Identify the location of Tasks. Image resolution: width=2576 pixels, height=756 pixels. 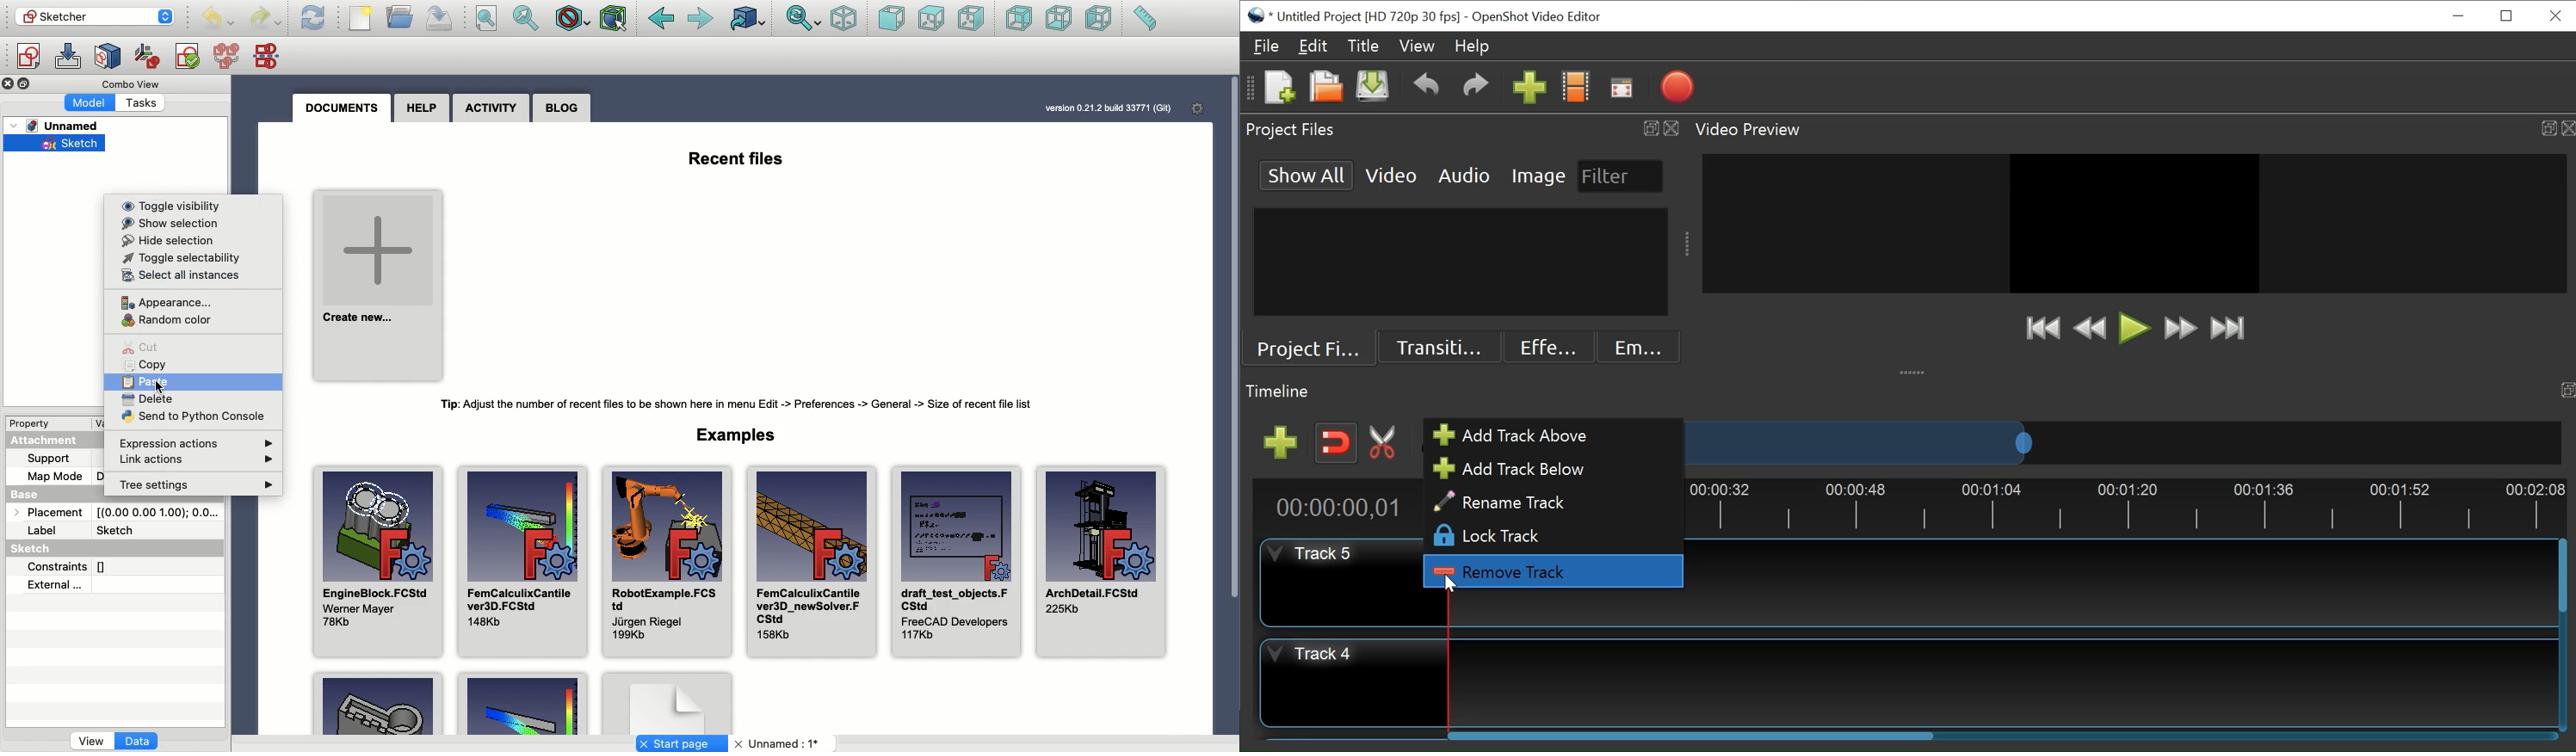
(145, 102).